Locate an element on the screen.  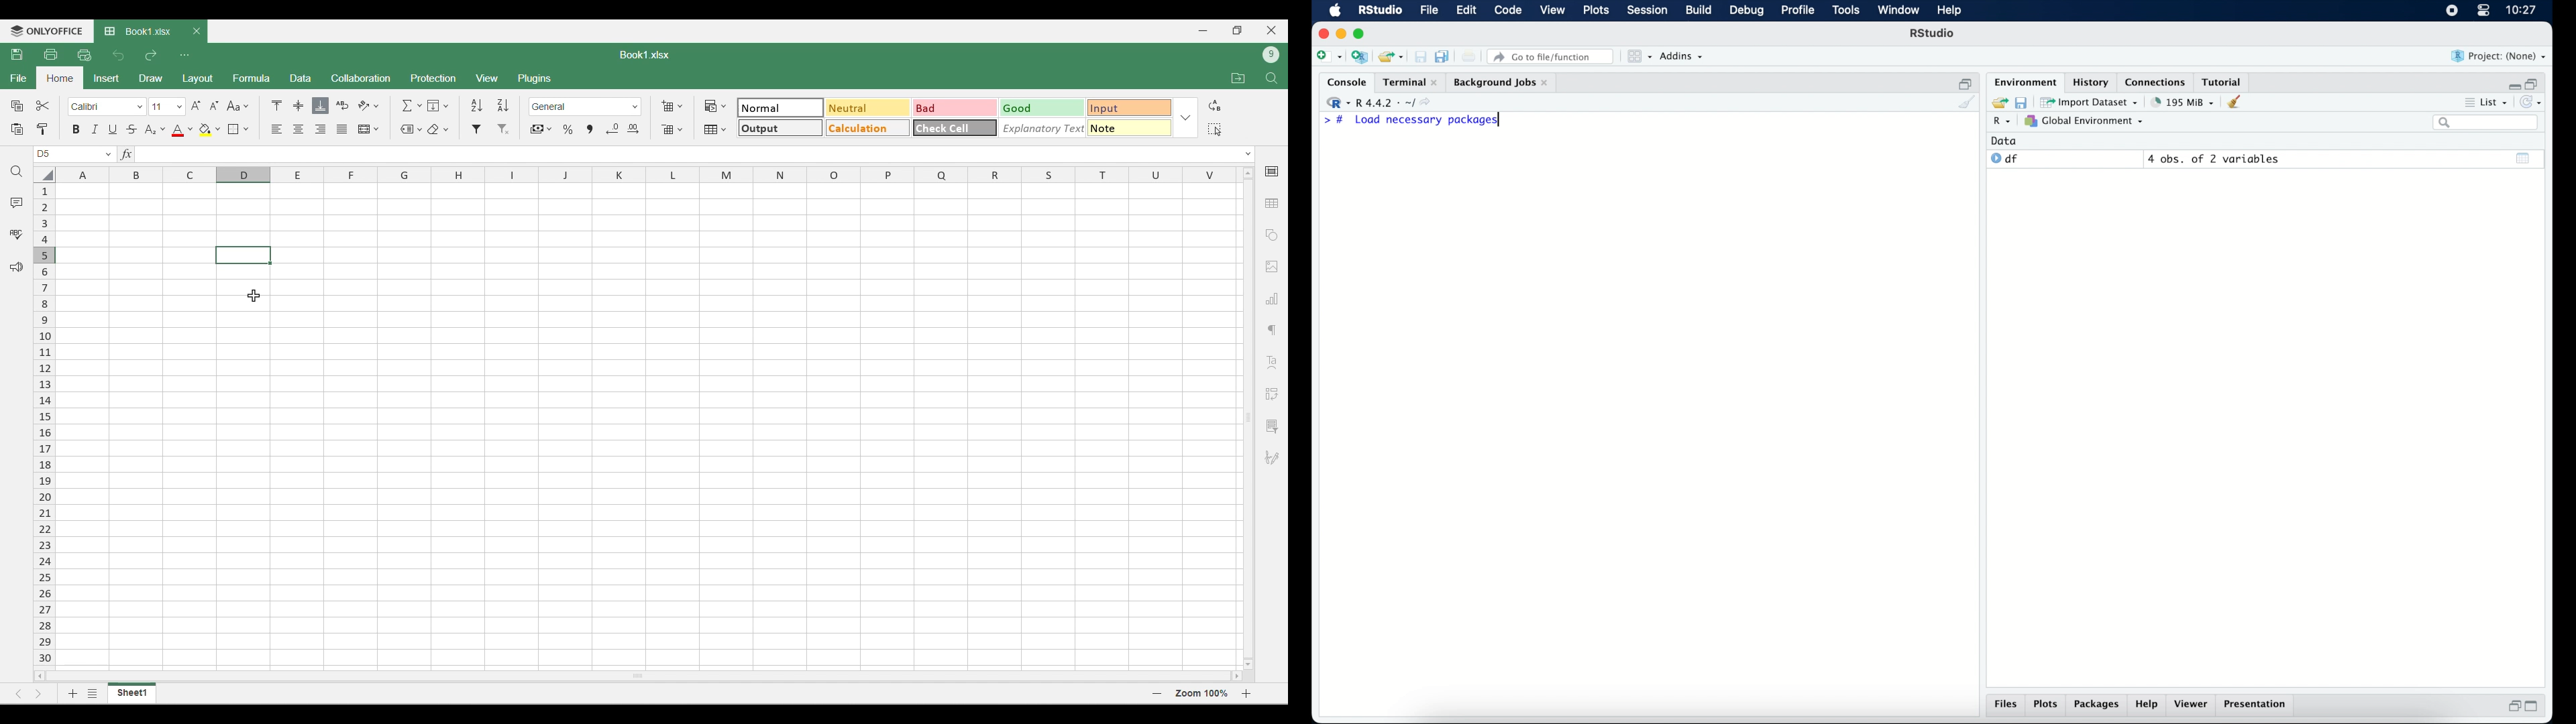
View menu is located at coordinates (488, 78).